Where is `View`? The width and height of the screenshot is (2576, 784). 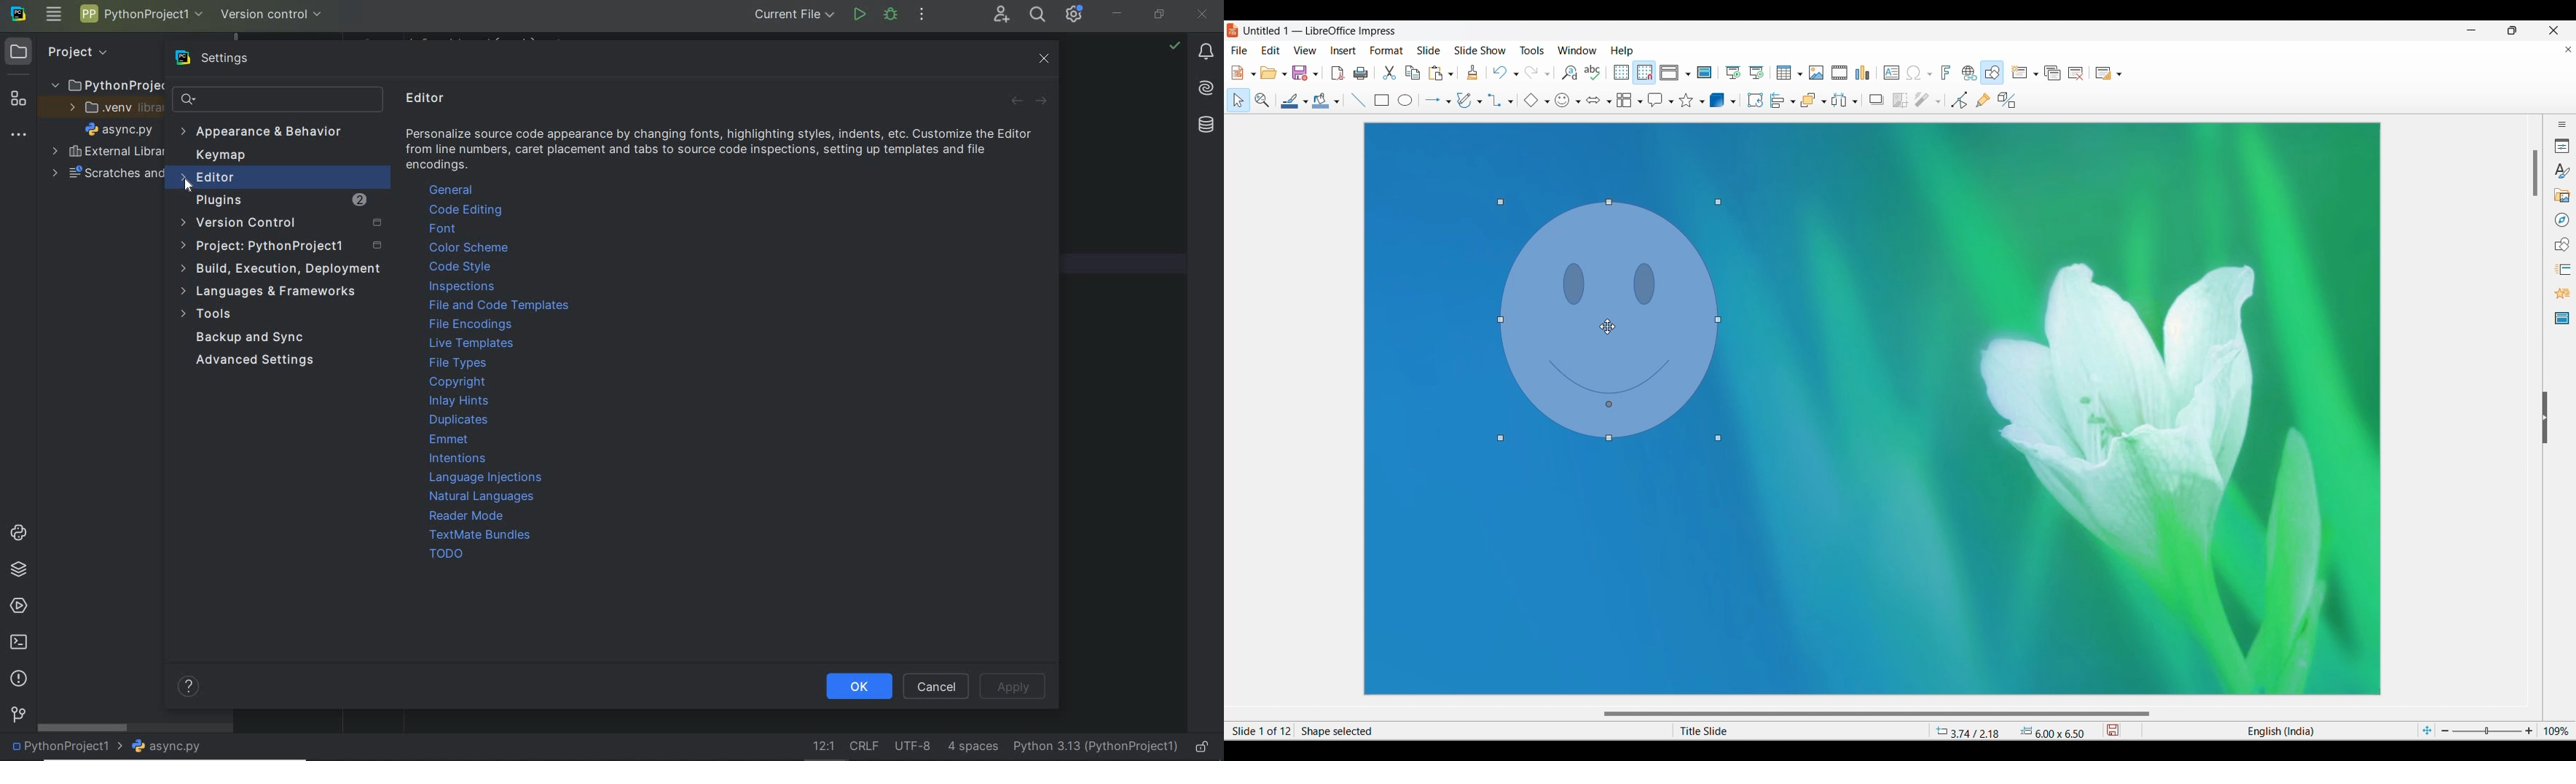
View is located at coordinates (1305, 49).